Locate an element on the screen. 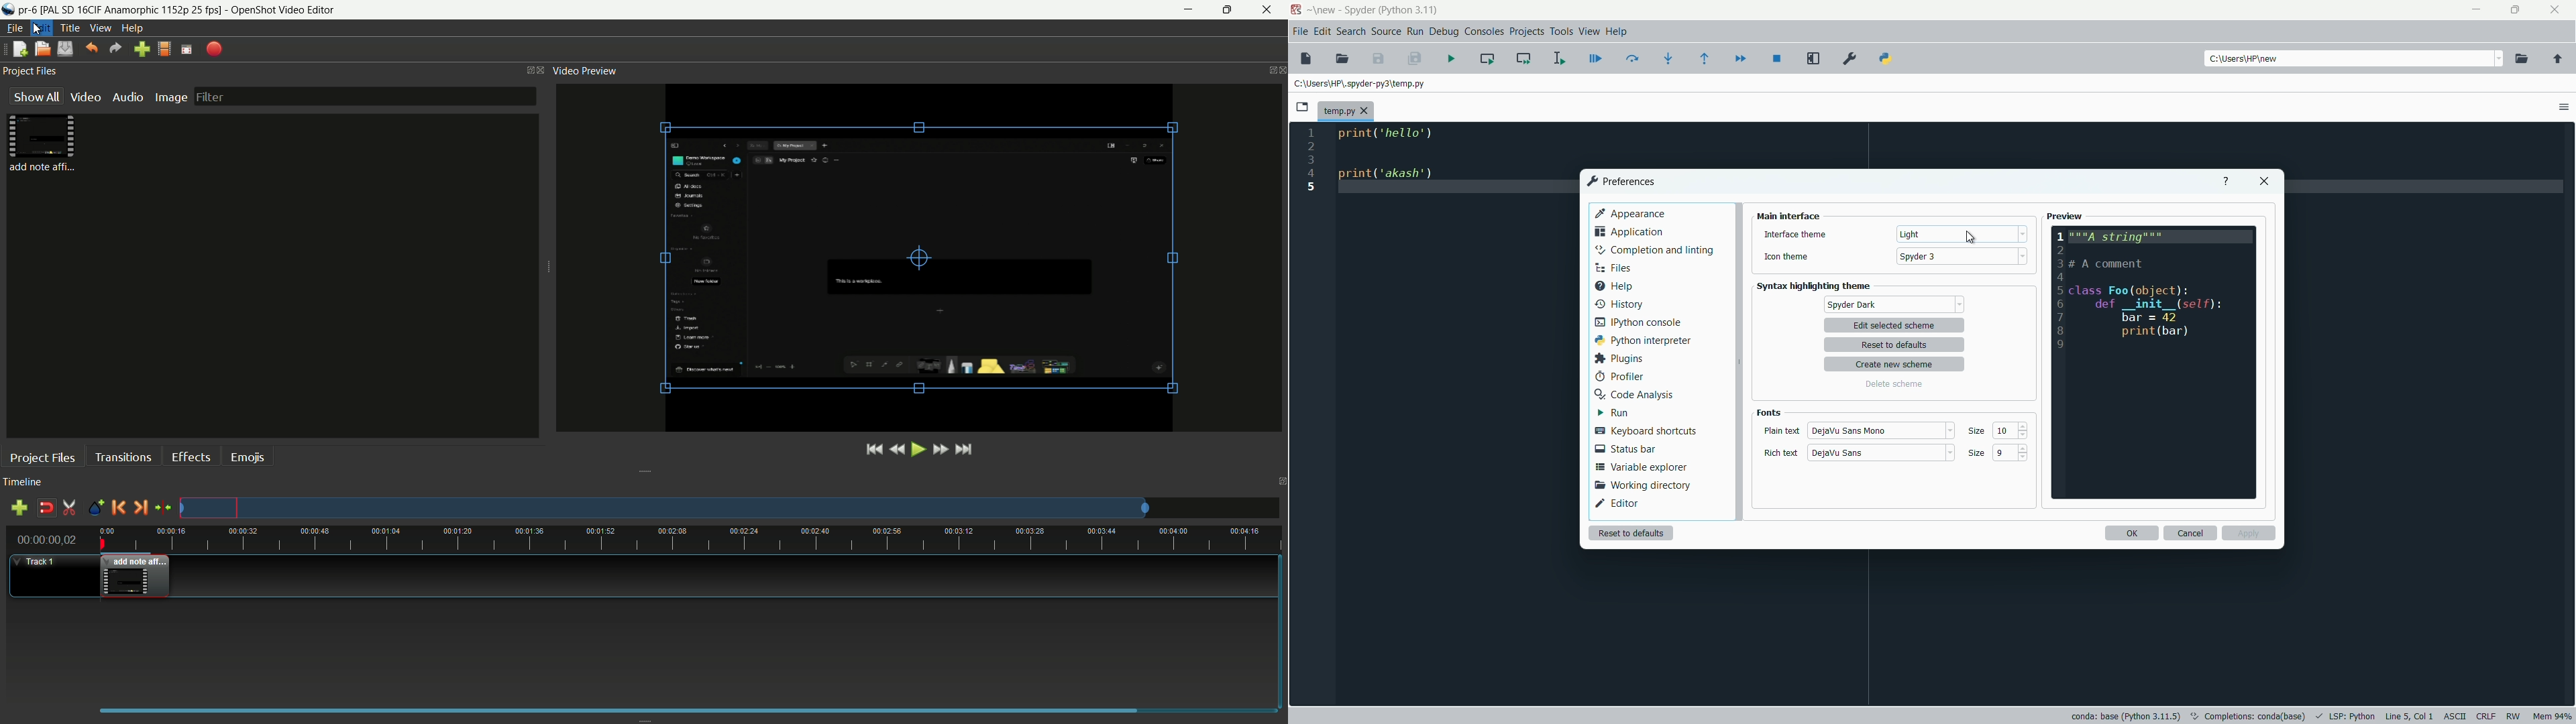  track-1 is located at coordinates (42, 562).